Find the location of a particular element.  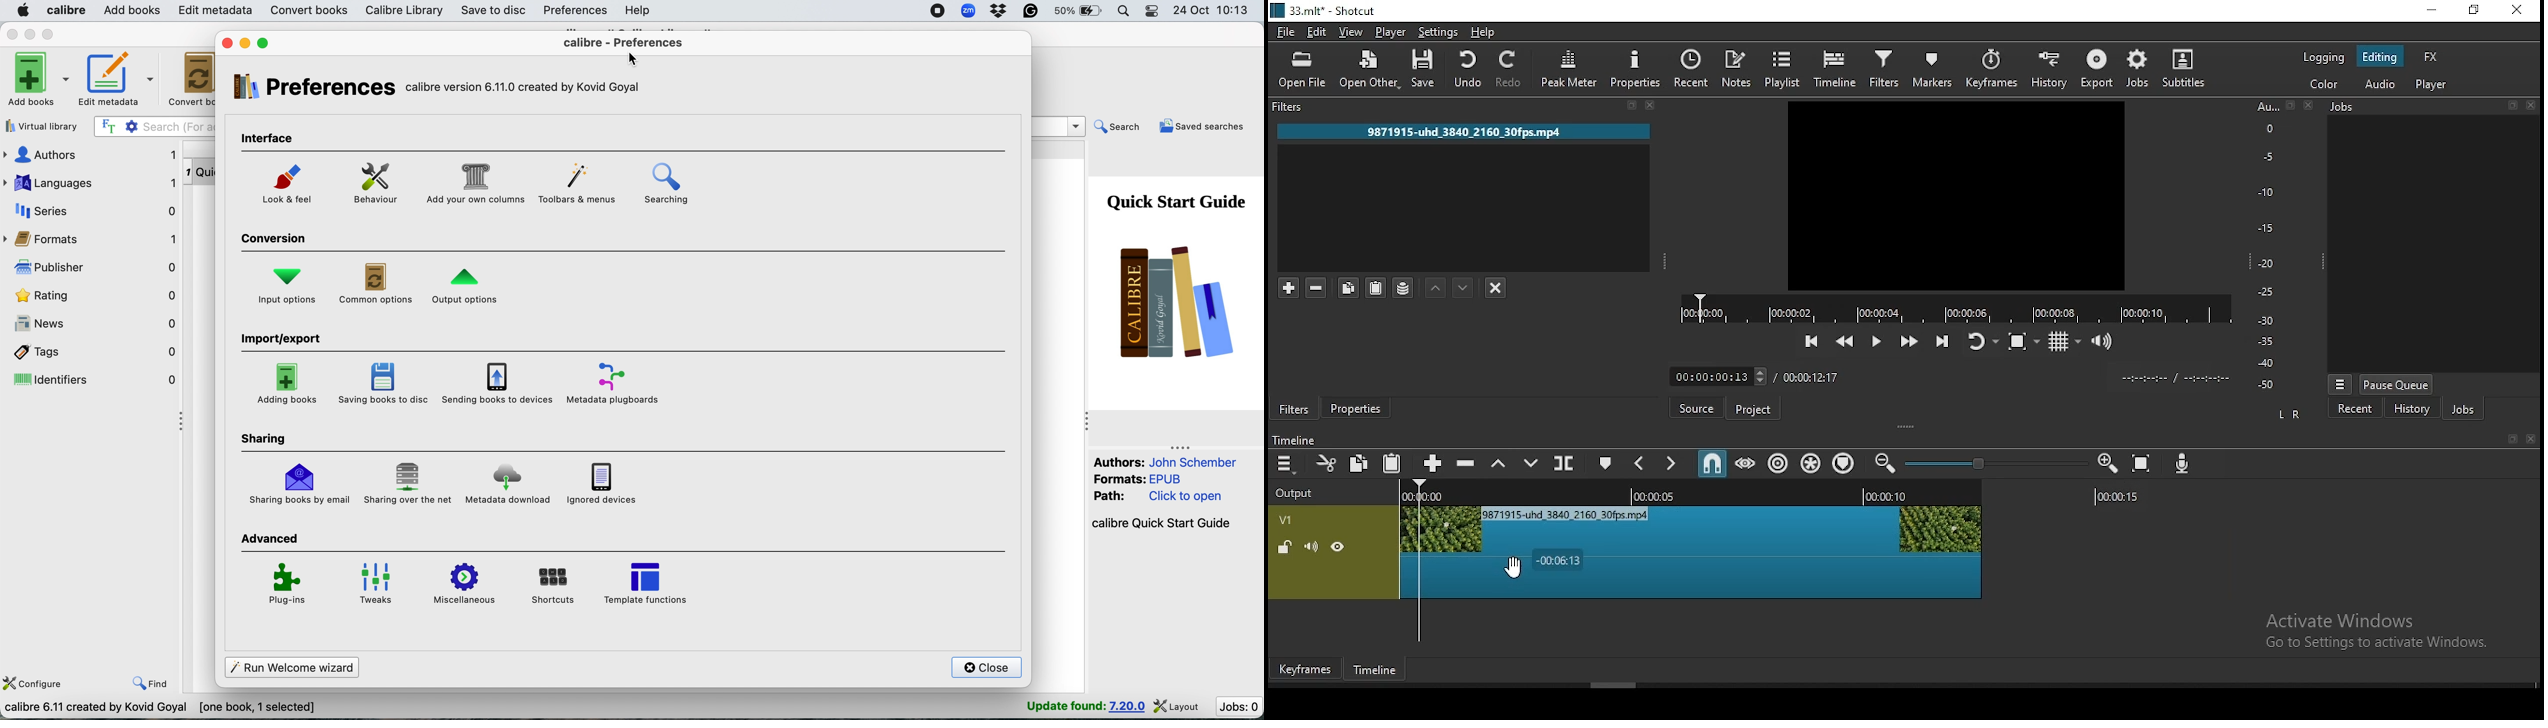

run welcome wizards is located at coordinates (292, 668).